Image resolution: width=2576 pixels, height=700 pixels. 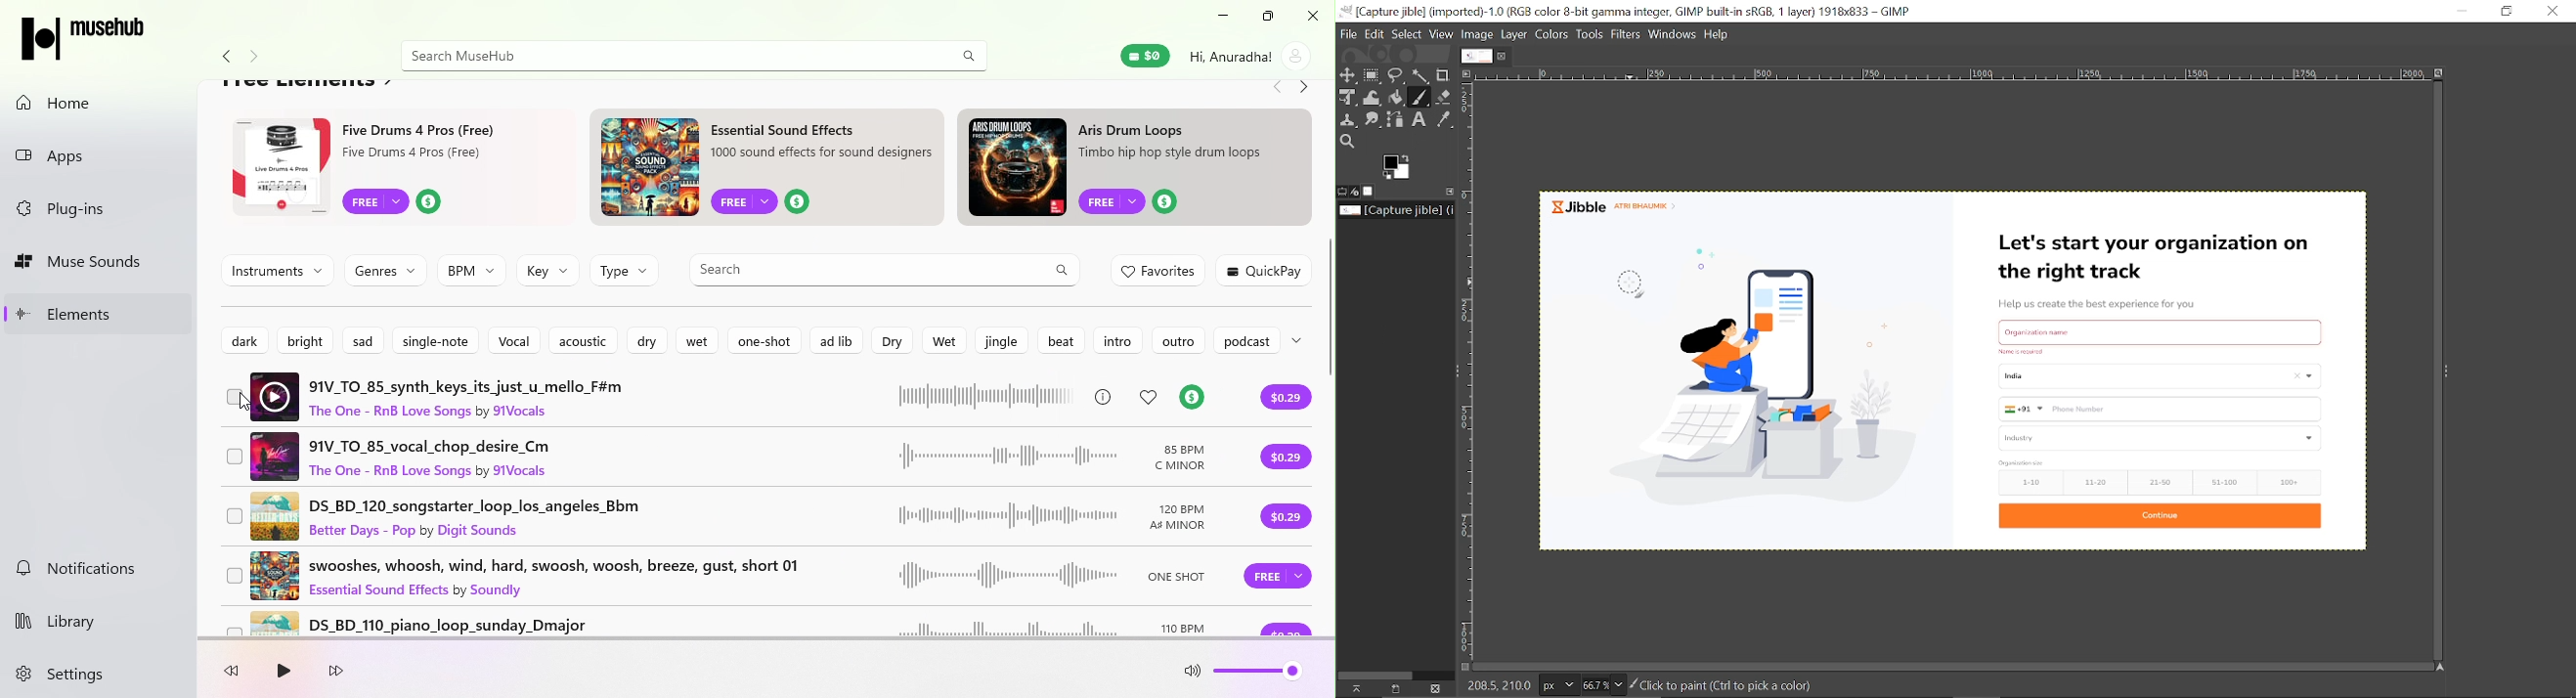 I want to click on The active foreground color, so click(x=1396, y=167).